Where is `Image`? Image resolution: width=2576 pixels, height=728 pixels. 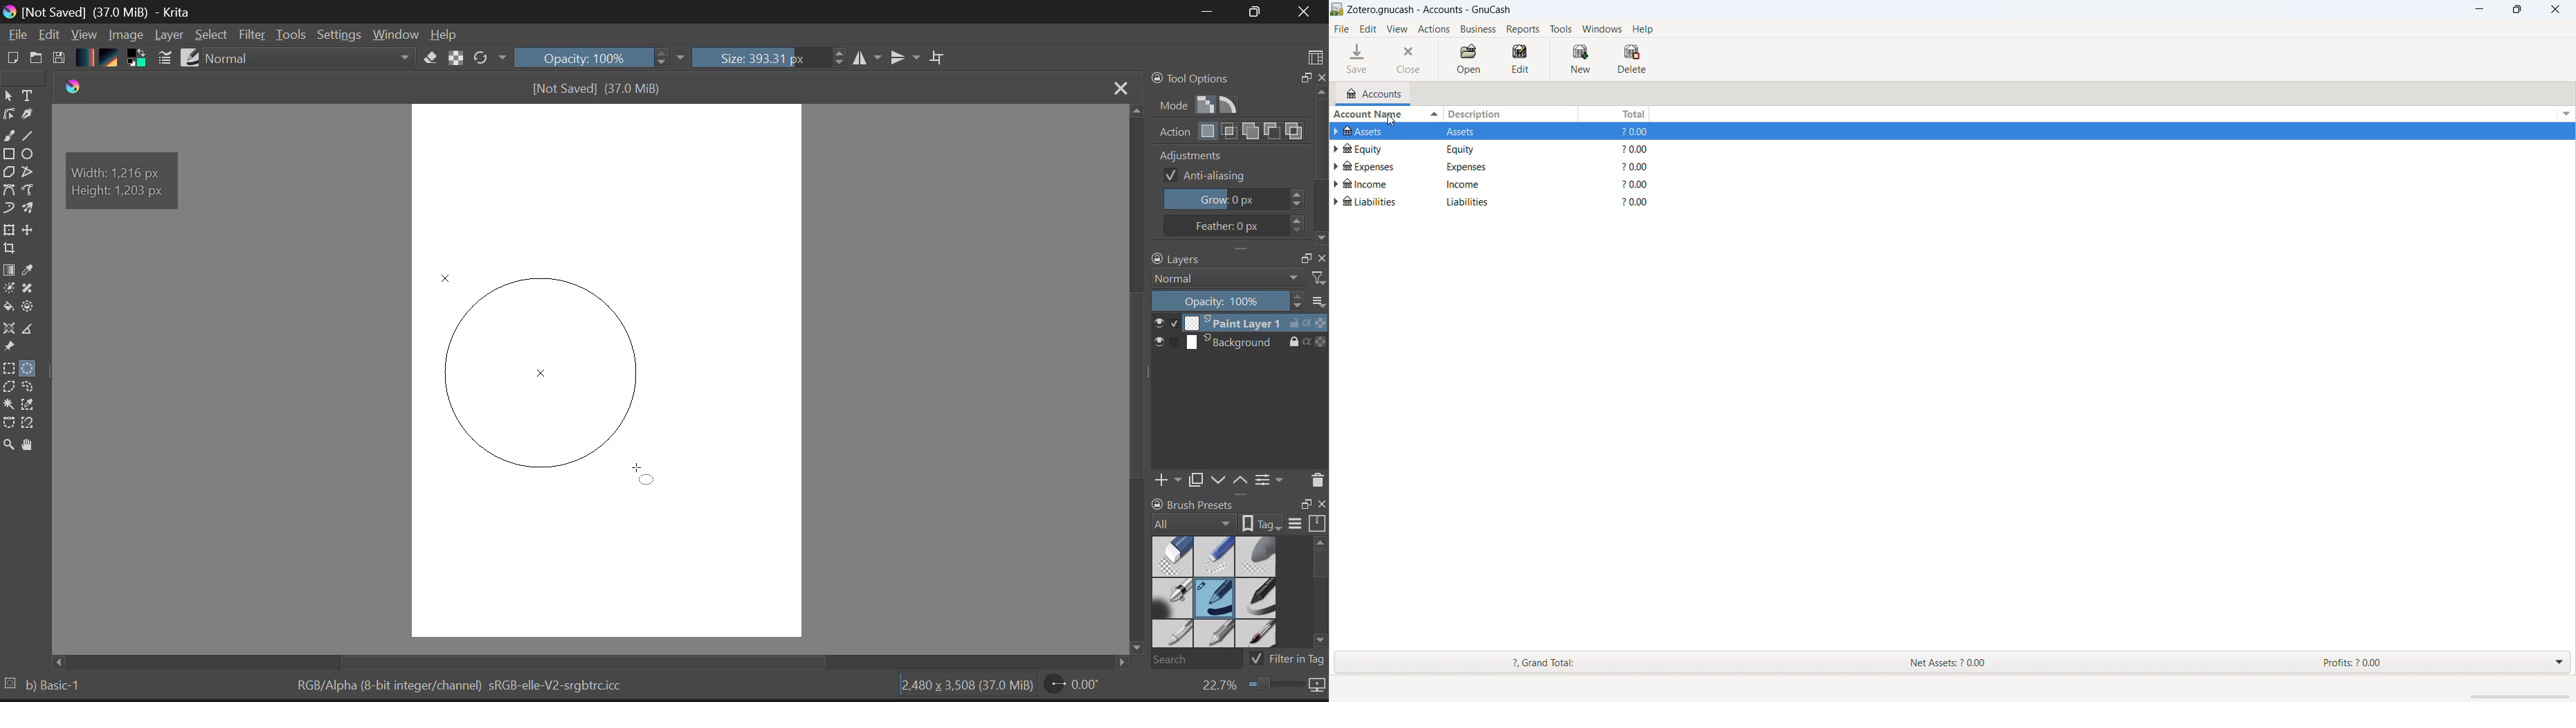 Image is located at coordinates (126, 34).